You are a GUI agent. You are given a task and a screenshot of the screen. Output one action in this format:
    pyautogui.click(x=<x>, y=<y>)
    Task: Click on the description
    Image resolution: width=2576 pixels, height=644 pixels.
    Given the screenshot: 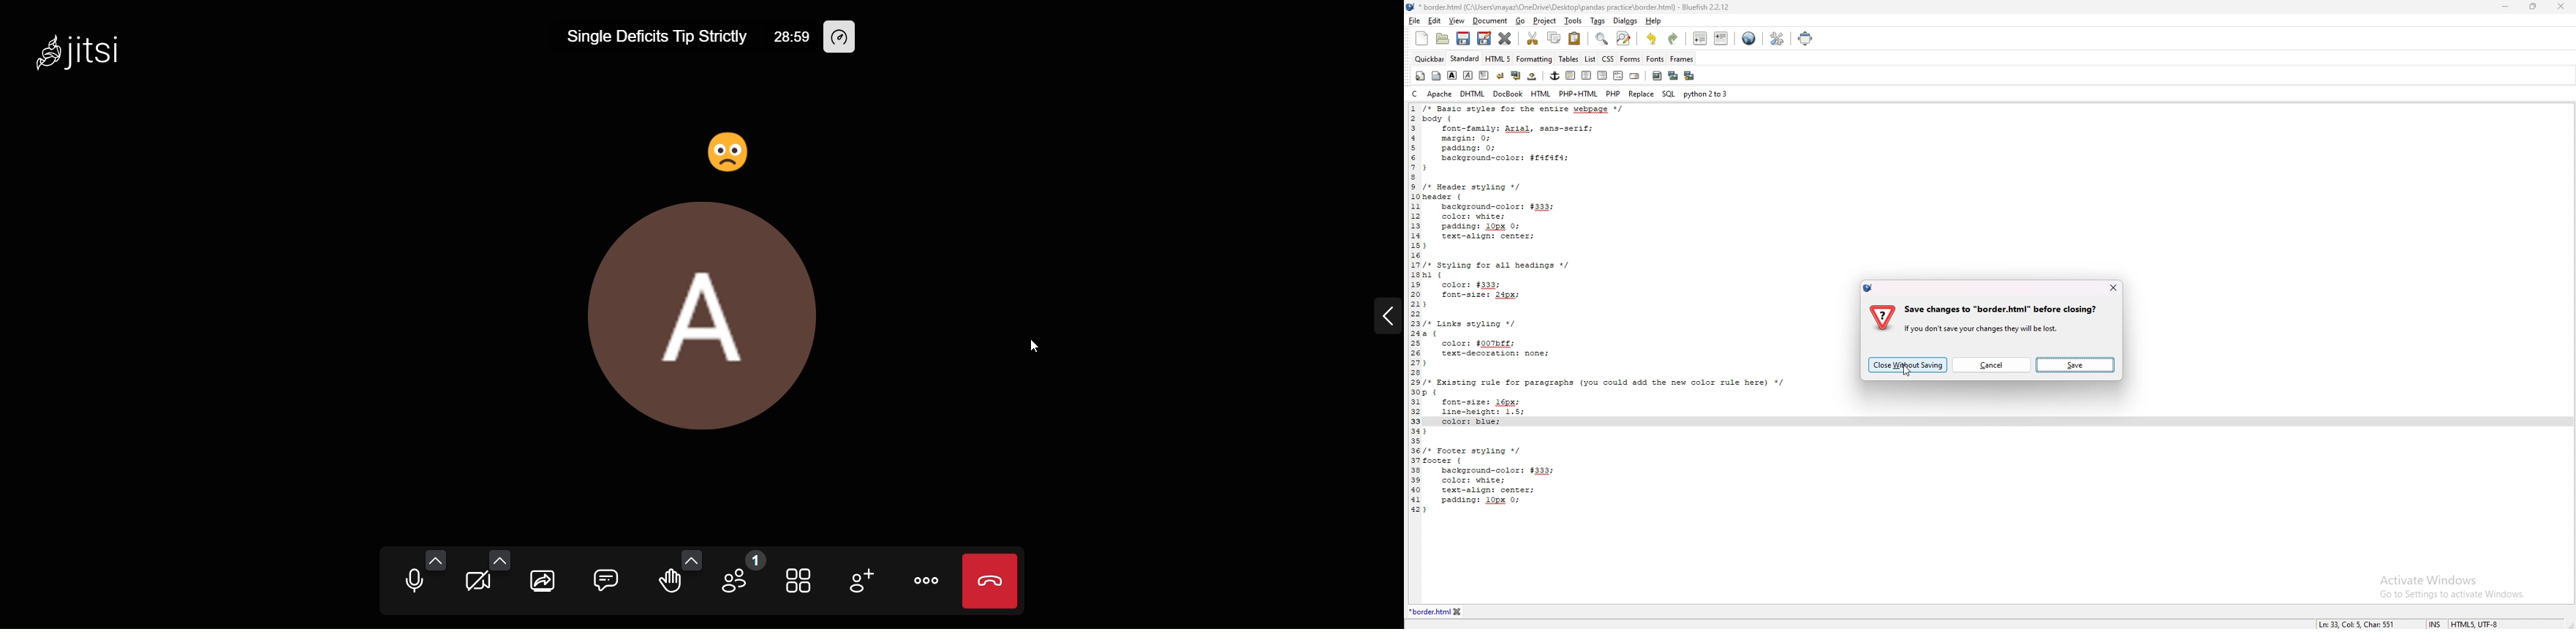 What is the action you would take?
    pyautogui.click(x=2357, y=622)
    